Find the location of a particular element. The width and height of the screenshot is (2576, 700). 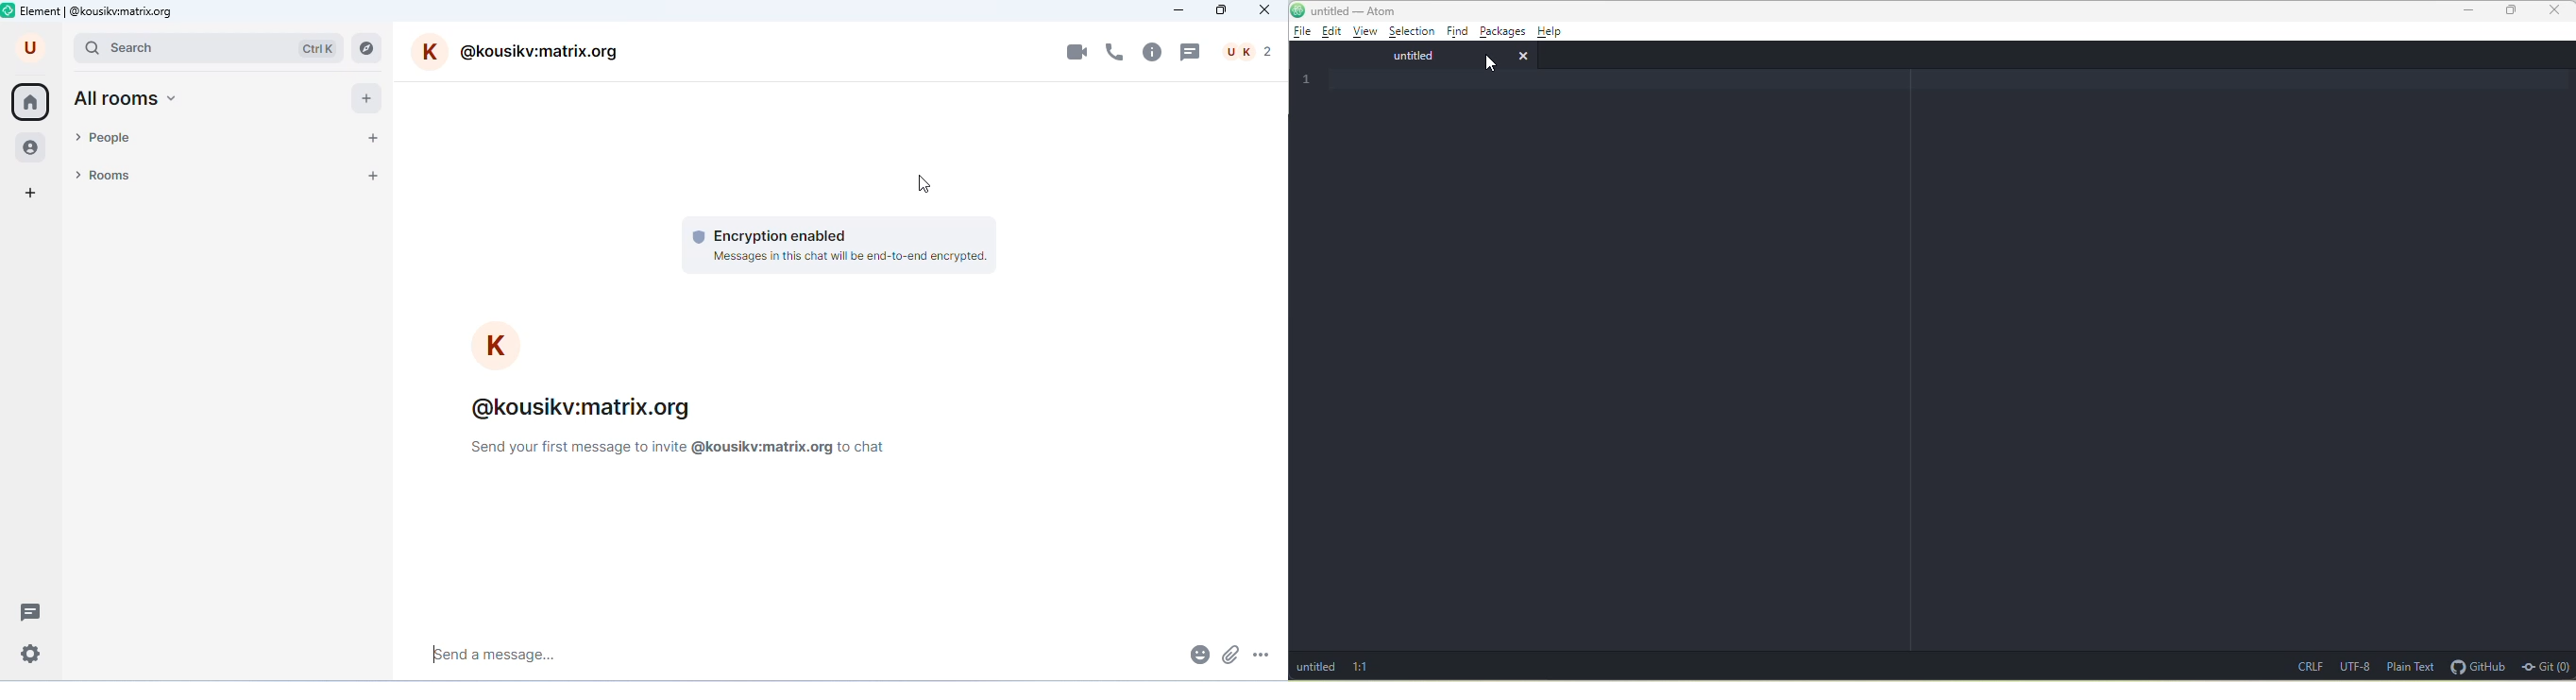

git is located at coordinates (2546, 666).